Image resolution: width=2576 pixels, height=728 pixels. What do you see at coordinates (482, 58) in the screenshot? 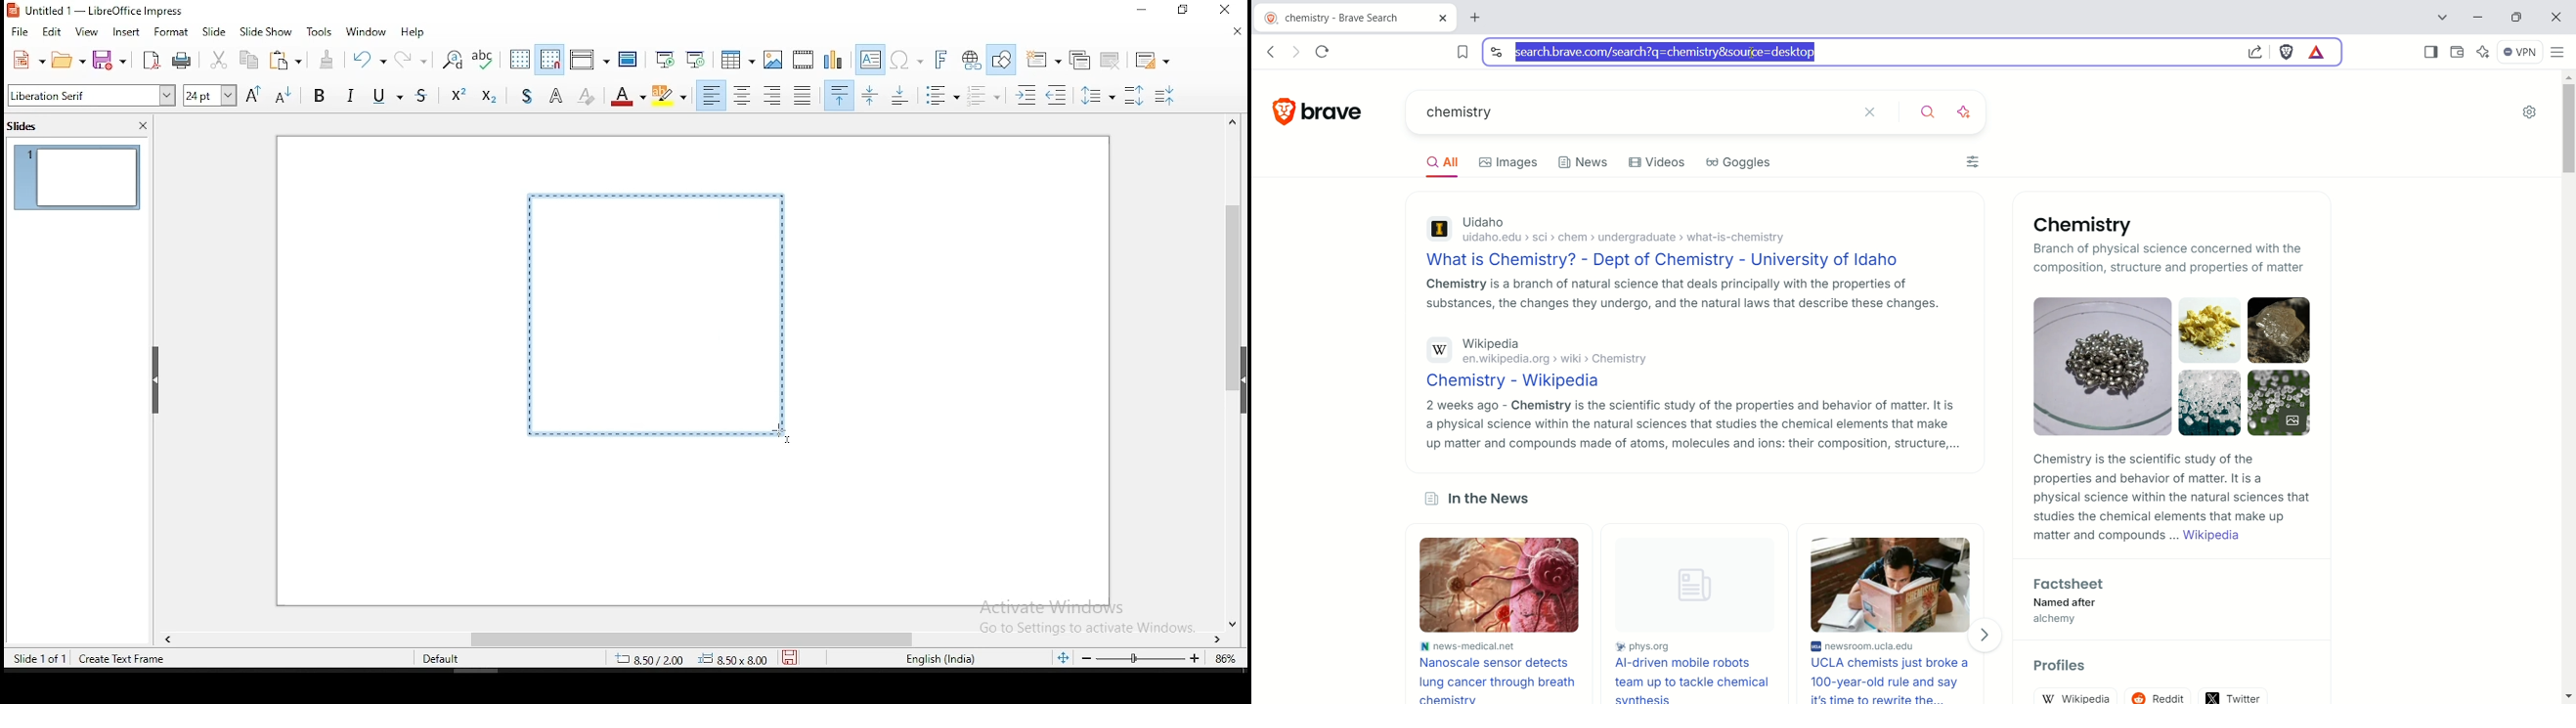
I see `spell check` at bounding box center [482, 58].